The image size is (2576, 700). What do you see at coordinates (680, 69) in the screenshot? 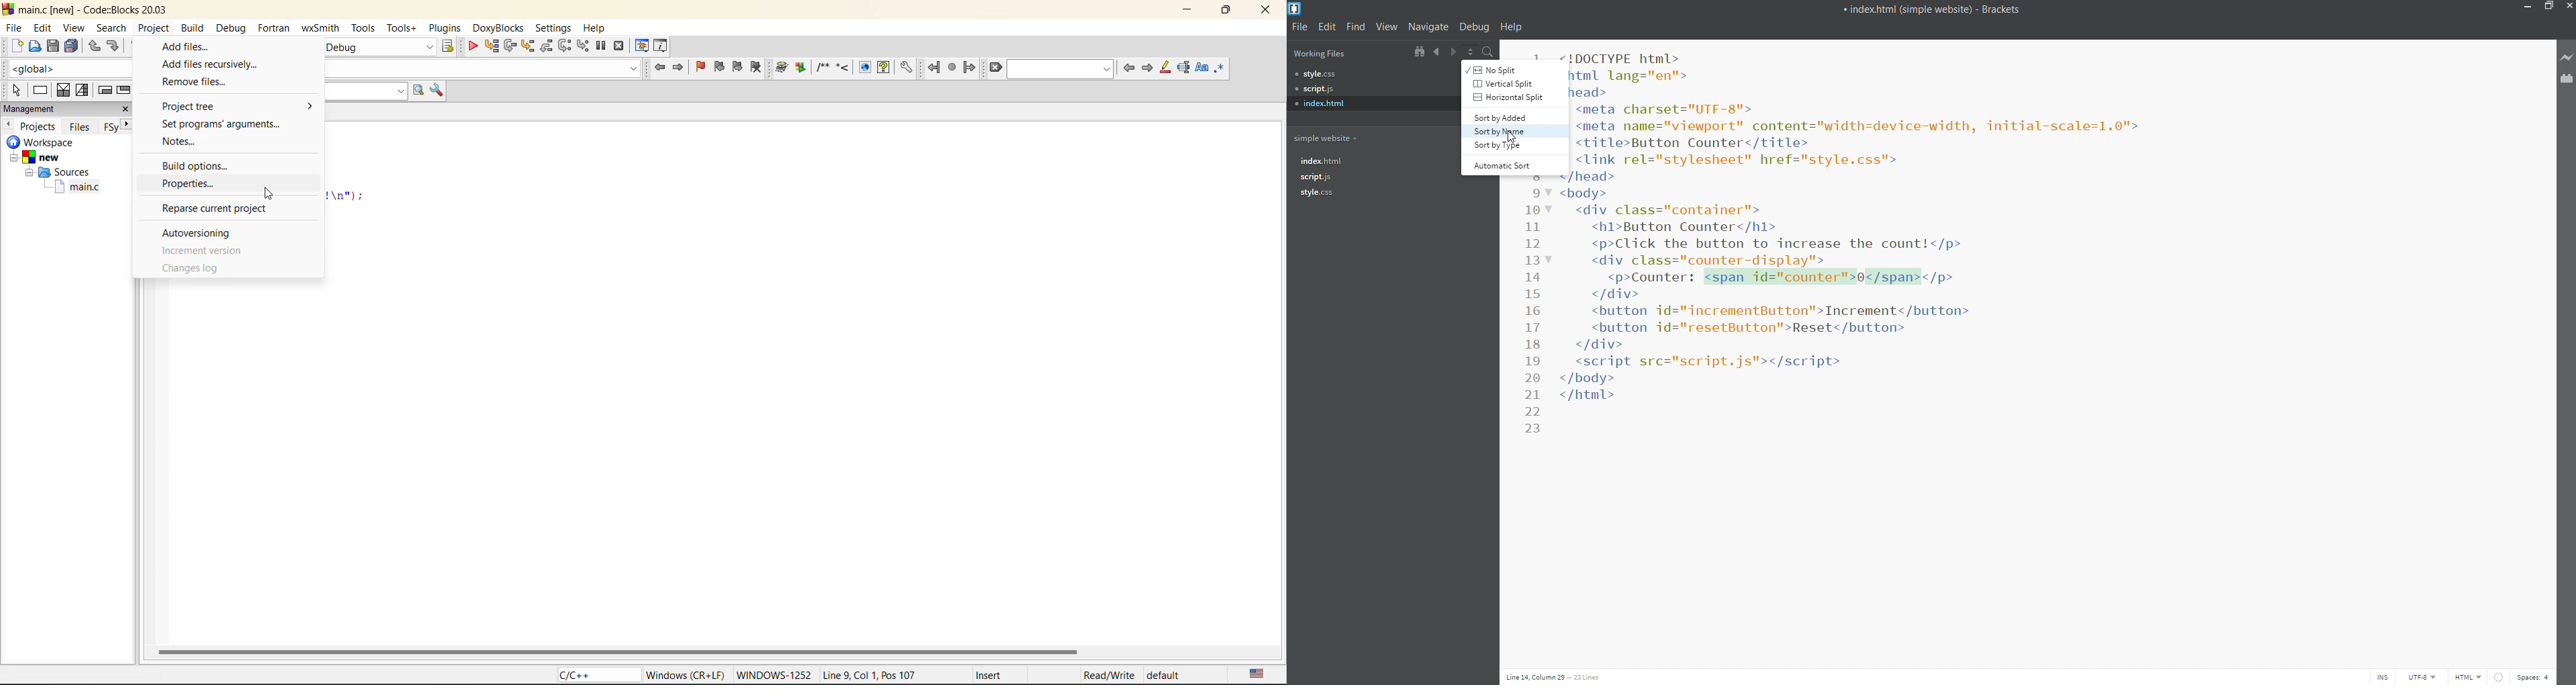
I see `jump forward` at bounding box center [680, 69].